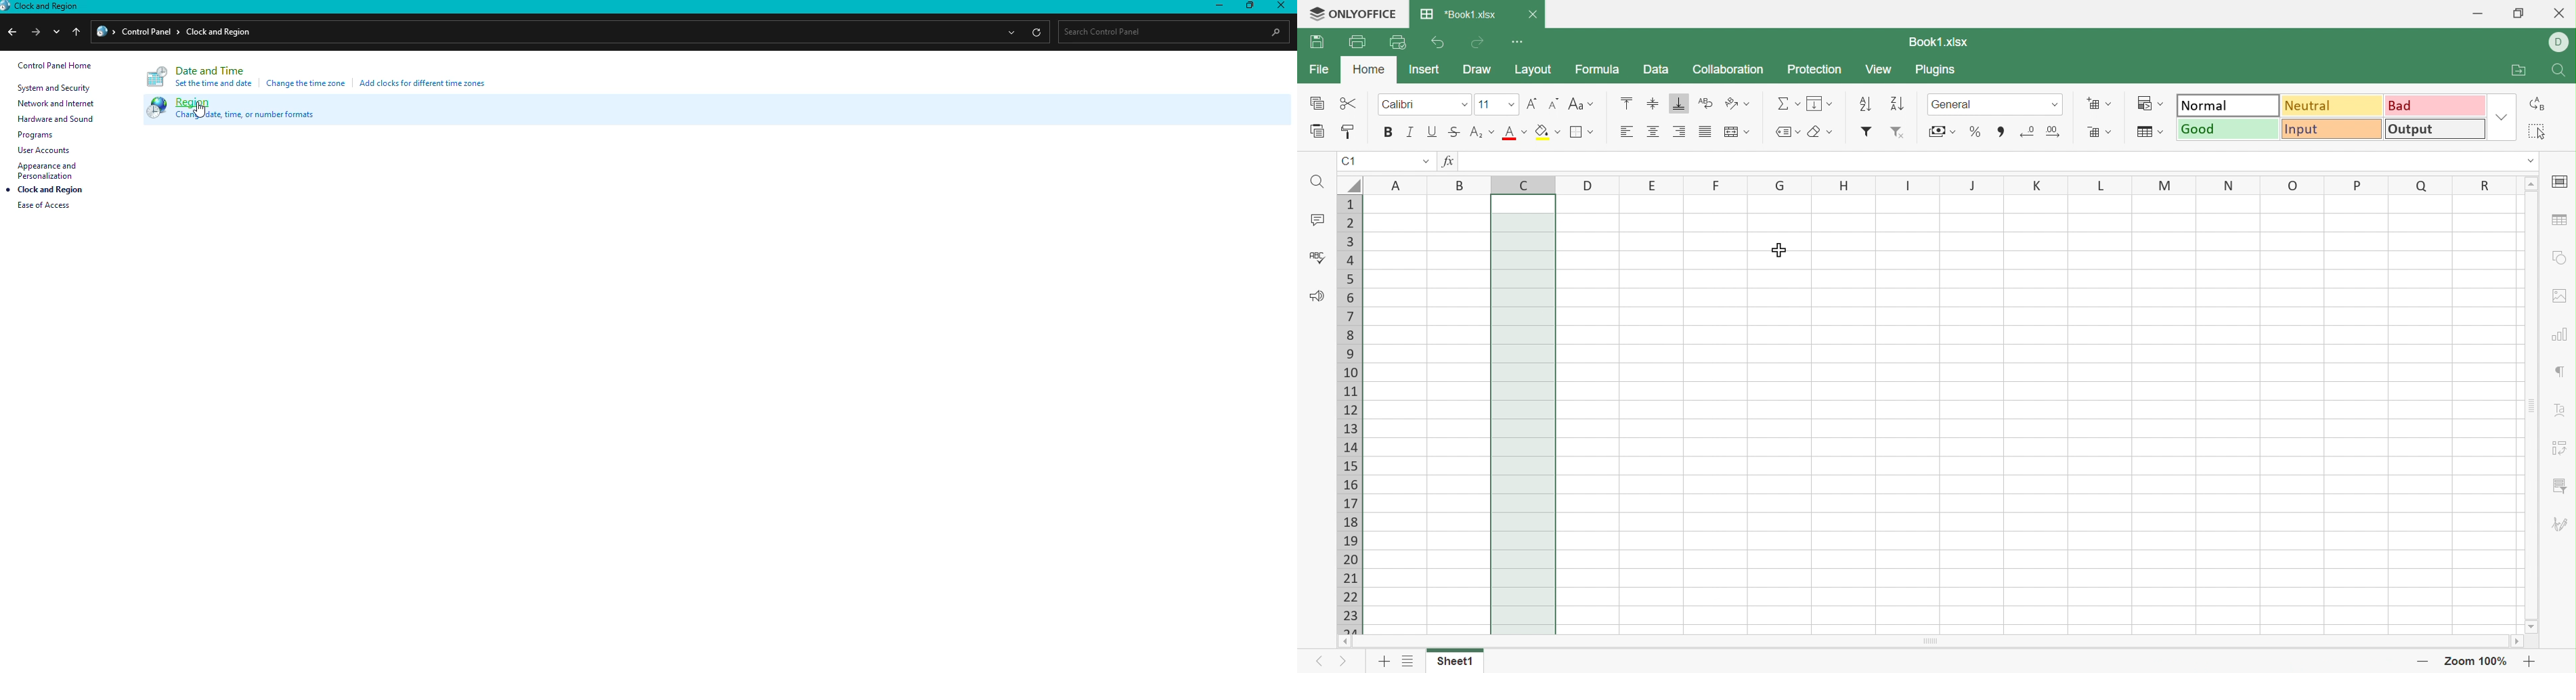  Describe the element at coordinates (1746, 103) in the screenshot. I see `Drop Down` at that location.